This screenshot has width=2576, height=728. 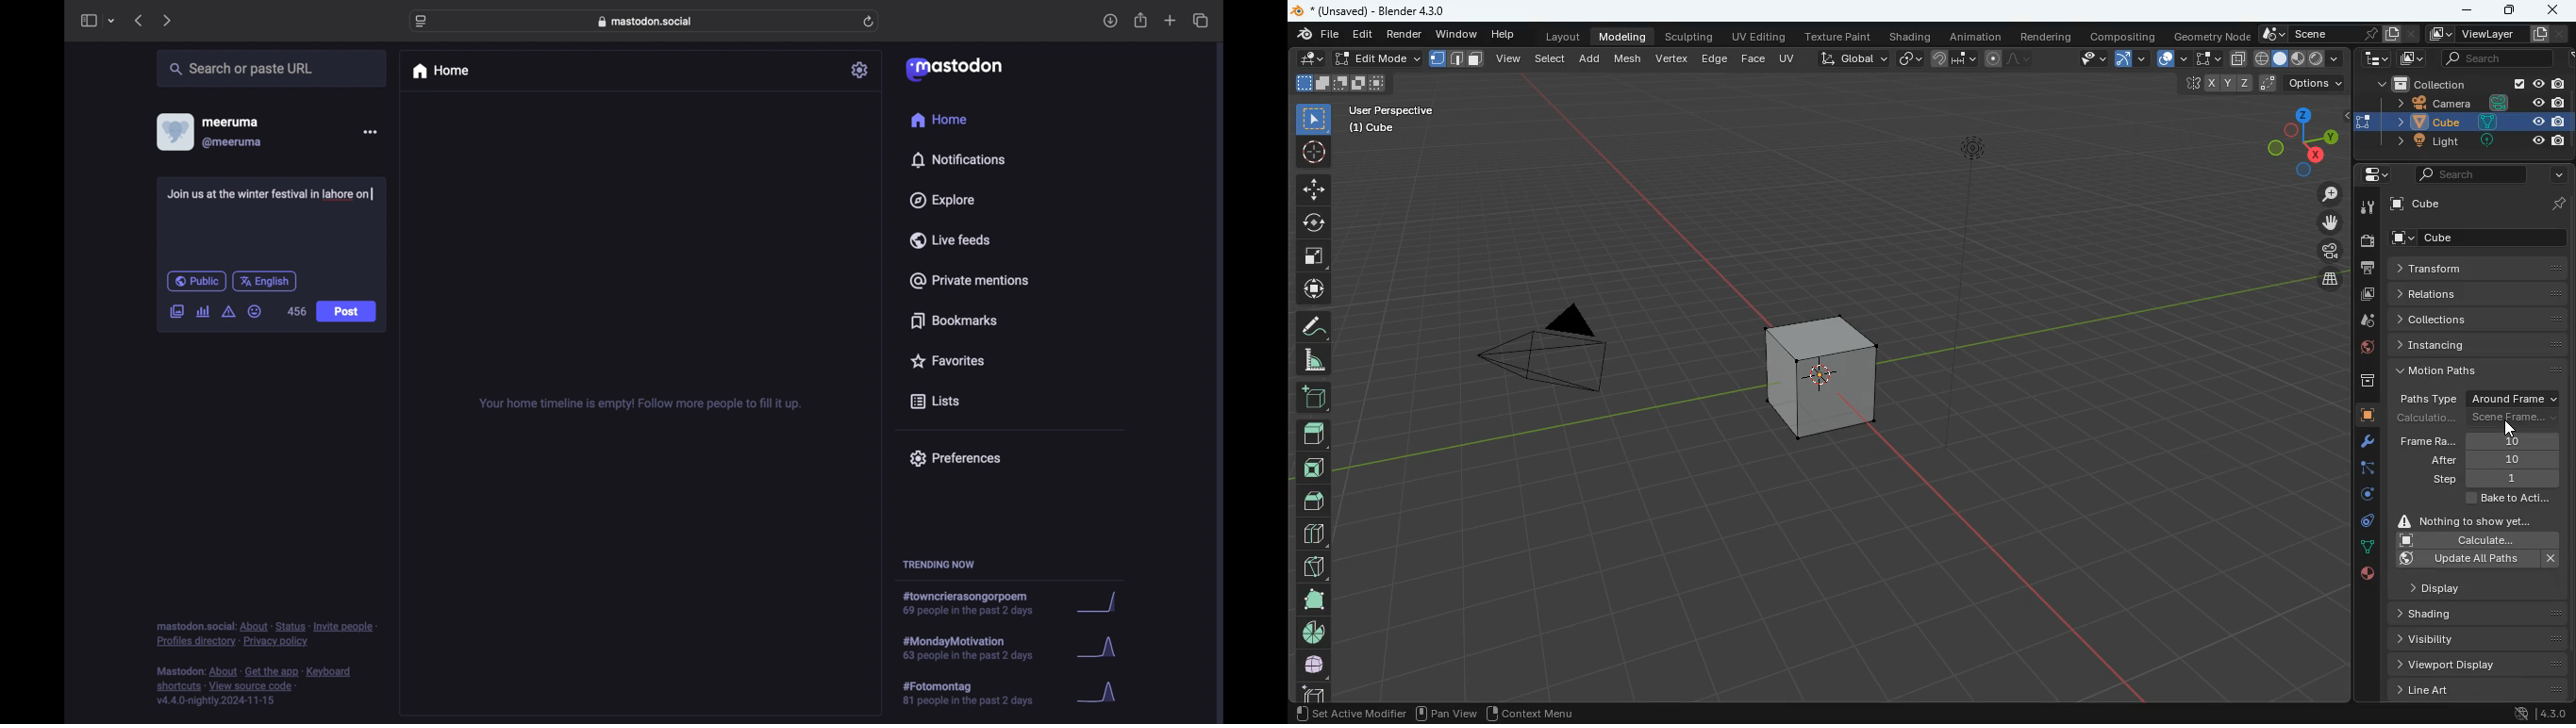 What do you see at coordinates (1312, 59) in the screenshot?
I see `edit` at bounding box center [1312, 59].